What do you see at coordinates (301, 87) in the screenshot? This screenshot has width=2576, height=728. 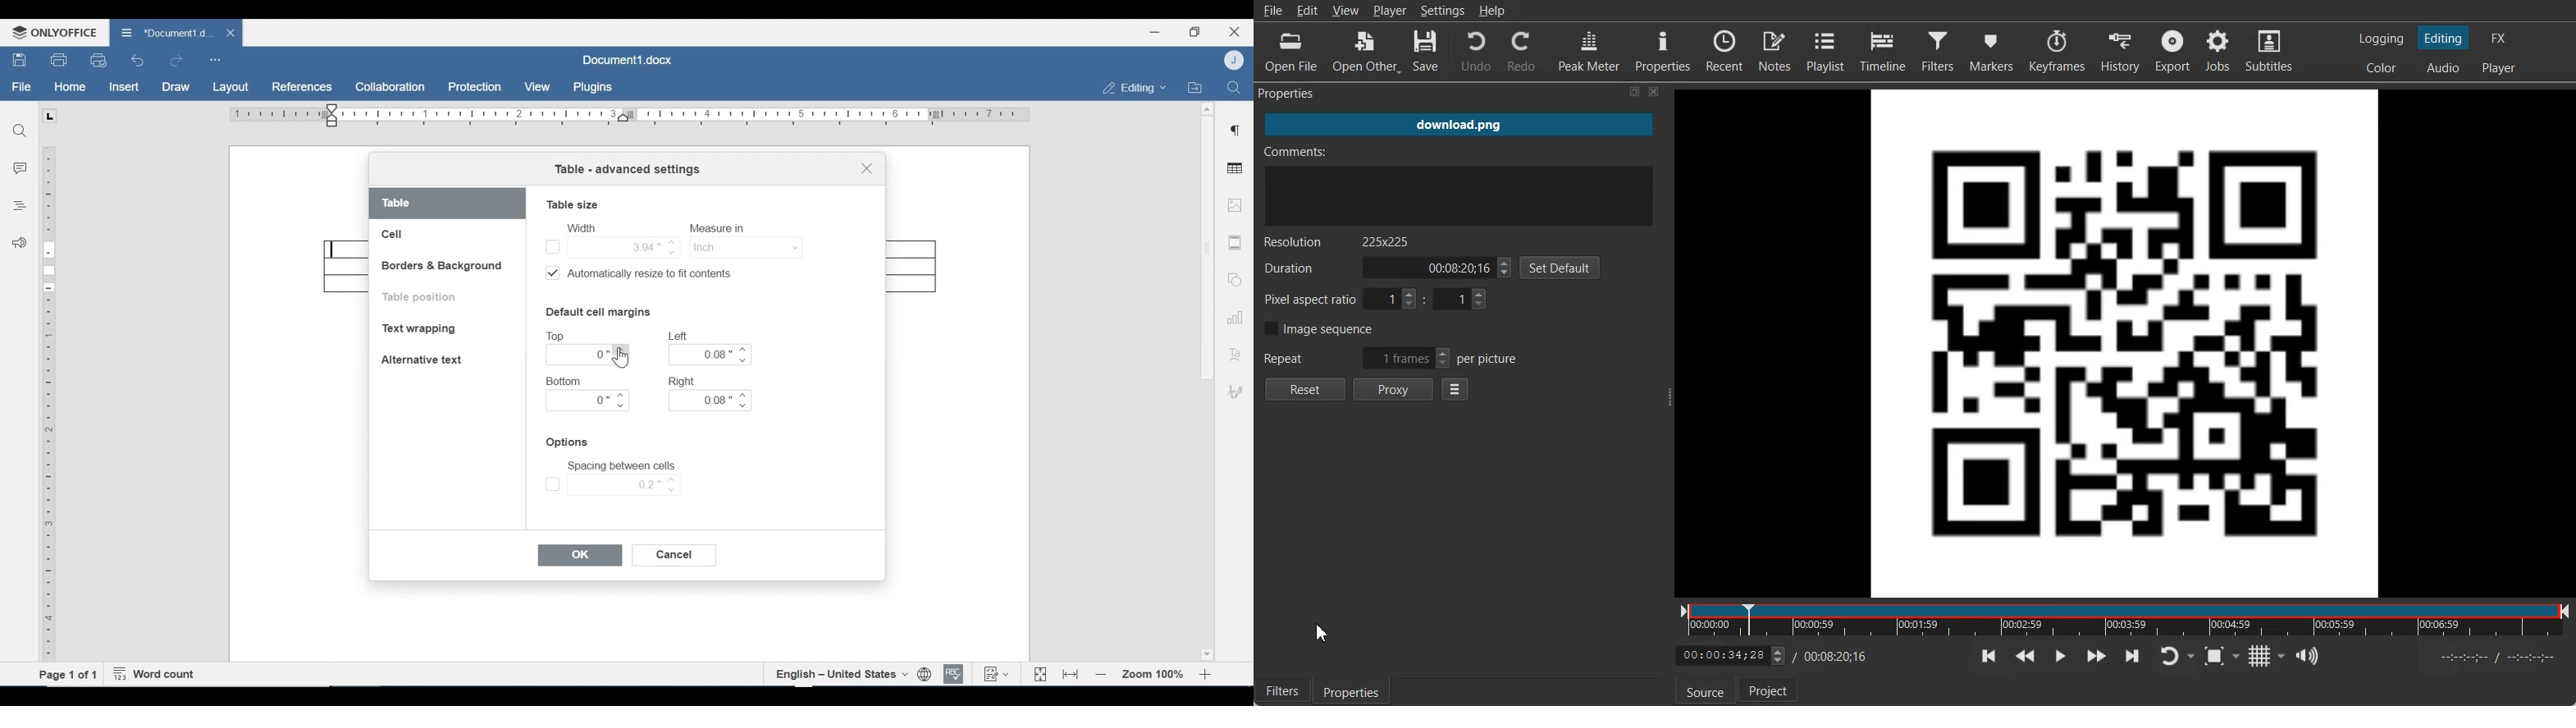 I see `References` at bounding box center [301, 87].